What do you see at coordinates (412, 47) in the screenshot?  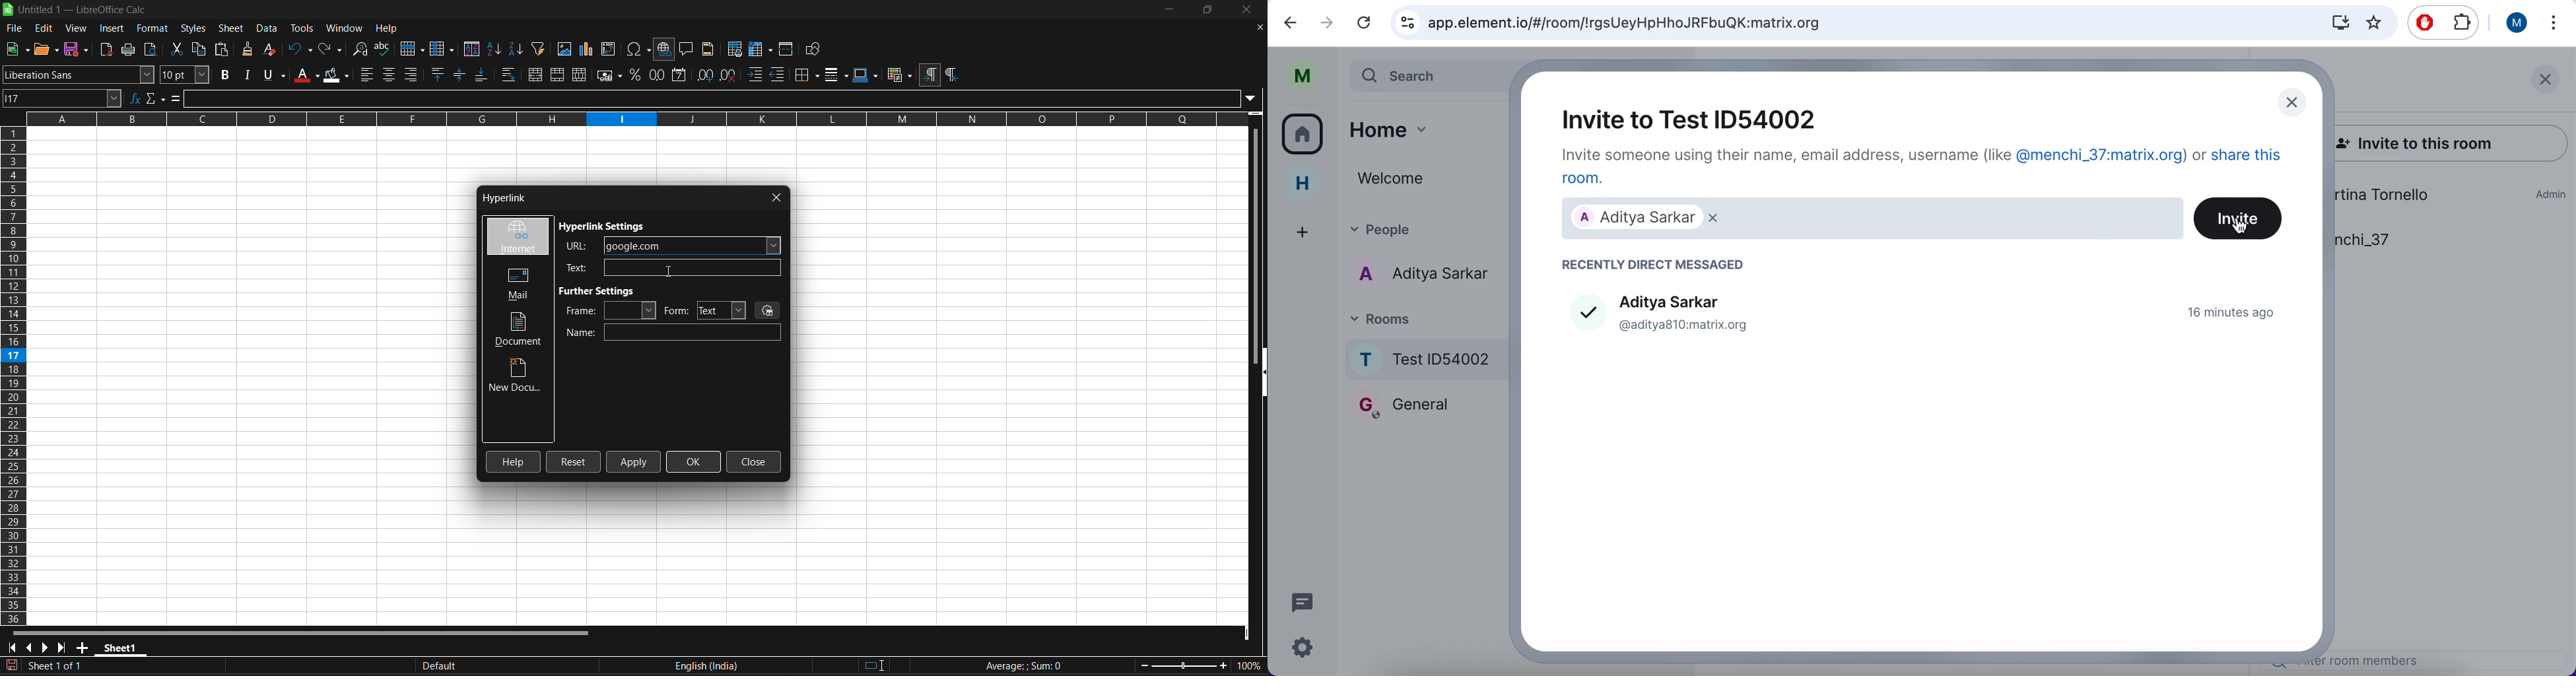 I see `row` at bounding box center [412, 47].